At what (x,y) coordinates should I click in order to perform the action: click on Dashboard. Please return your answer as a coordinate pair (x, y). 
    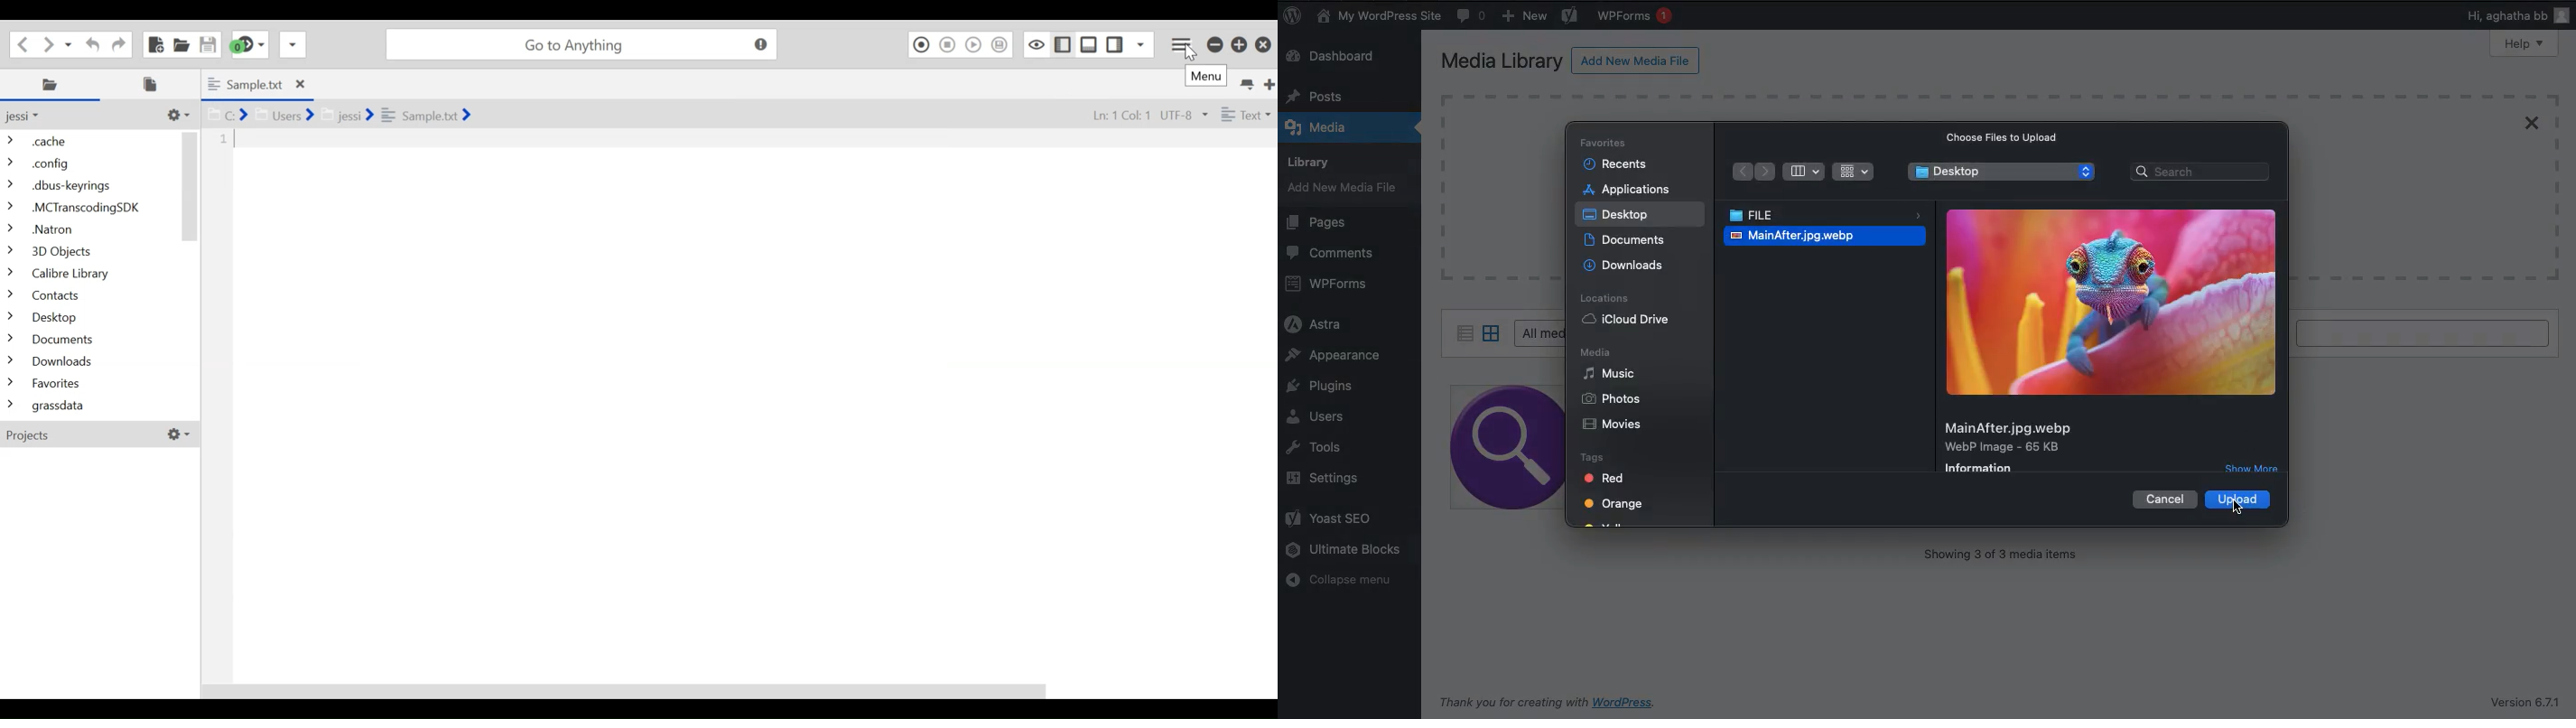
    Looking at the image, I should click on (1345, 56).